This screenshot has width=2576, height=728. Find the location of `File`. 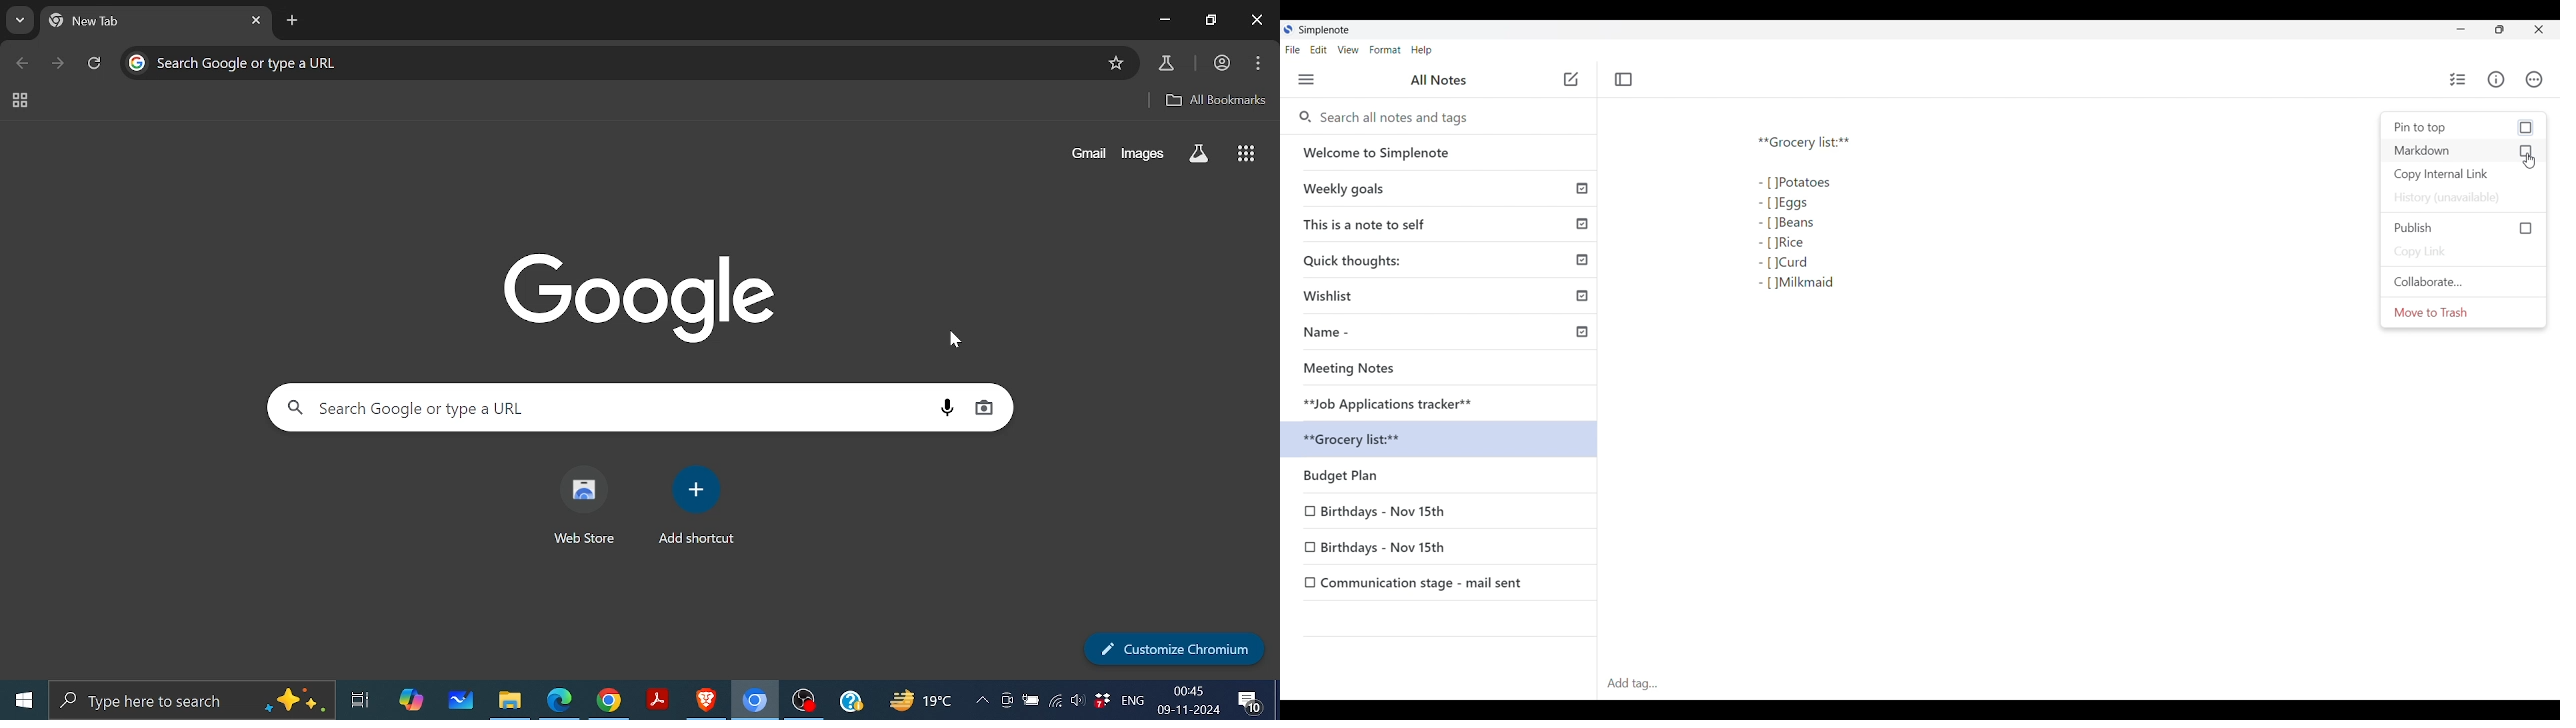

File is located at coordinates (1293, 49).